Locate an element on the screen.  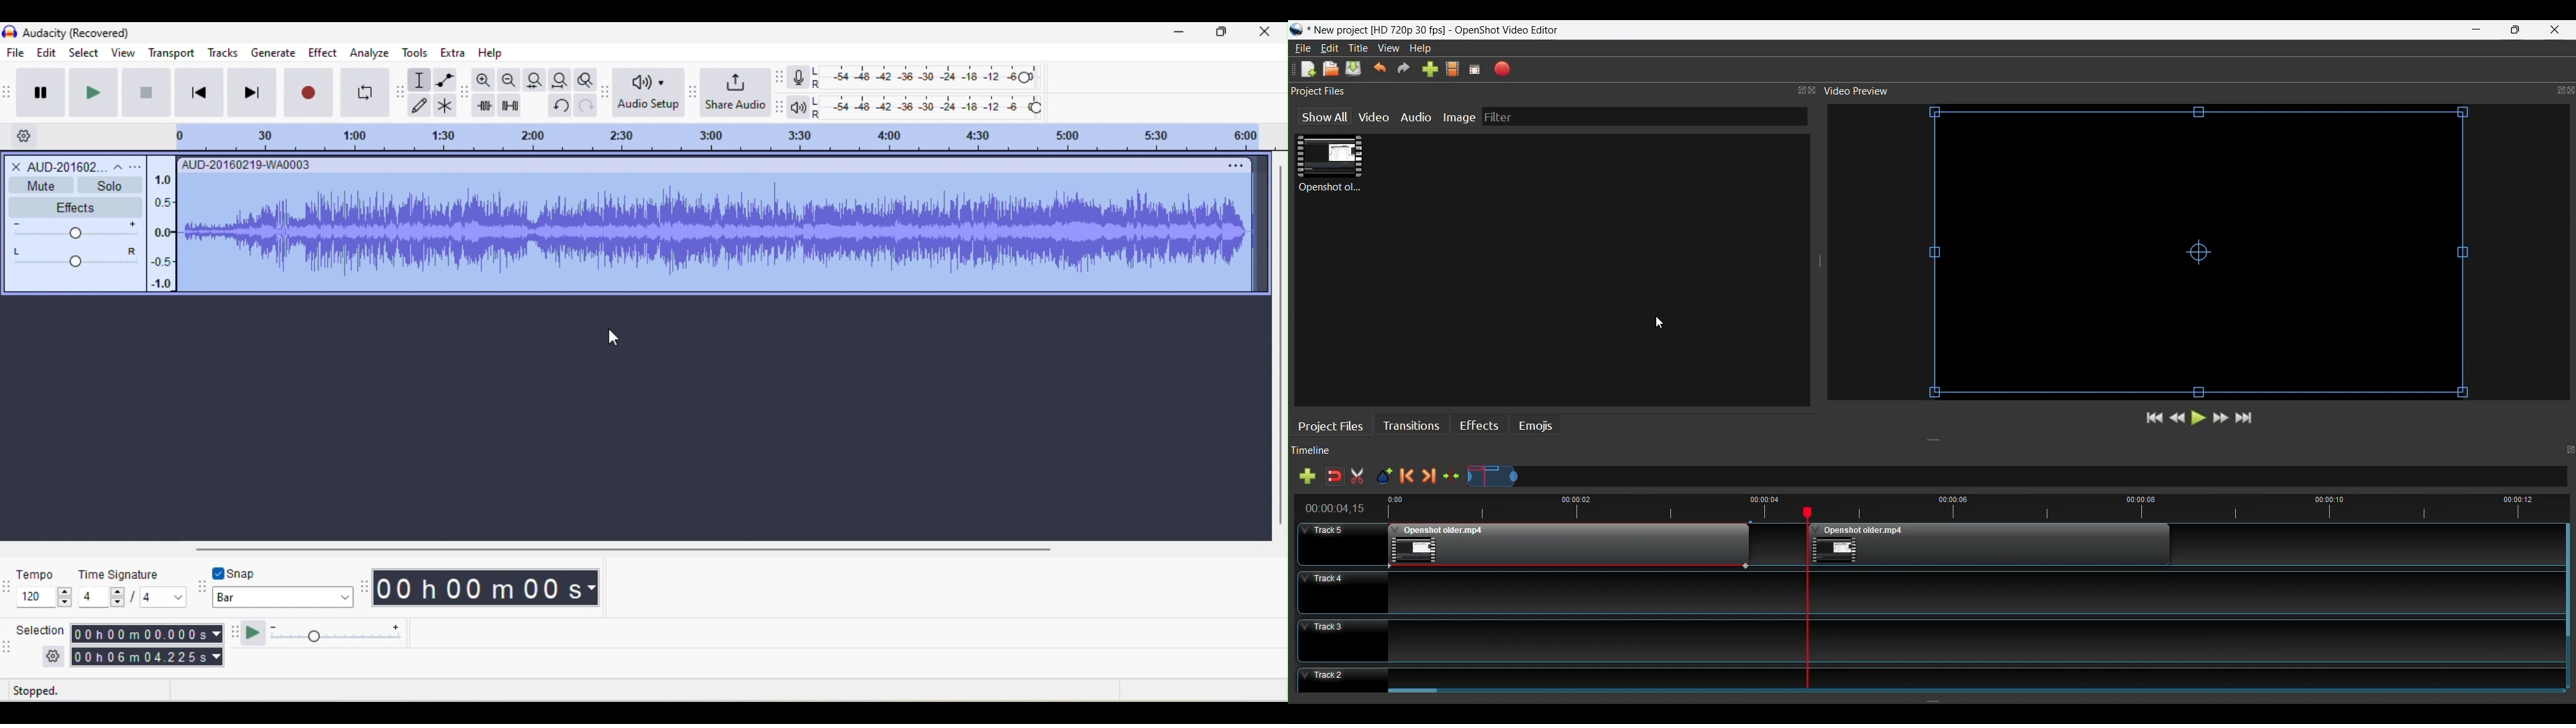
tools is located at coordinates (419, 54).